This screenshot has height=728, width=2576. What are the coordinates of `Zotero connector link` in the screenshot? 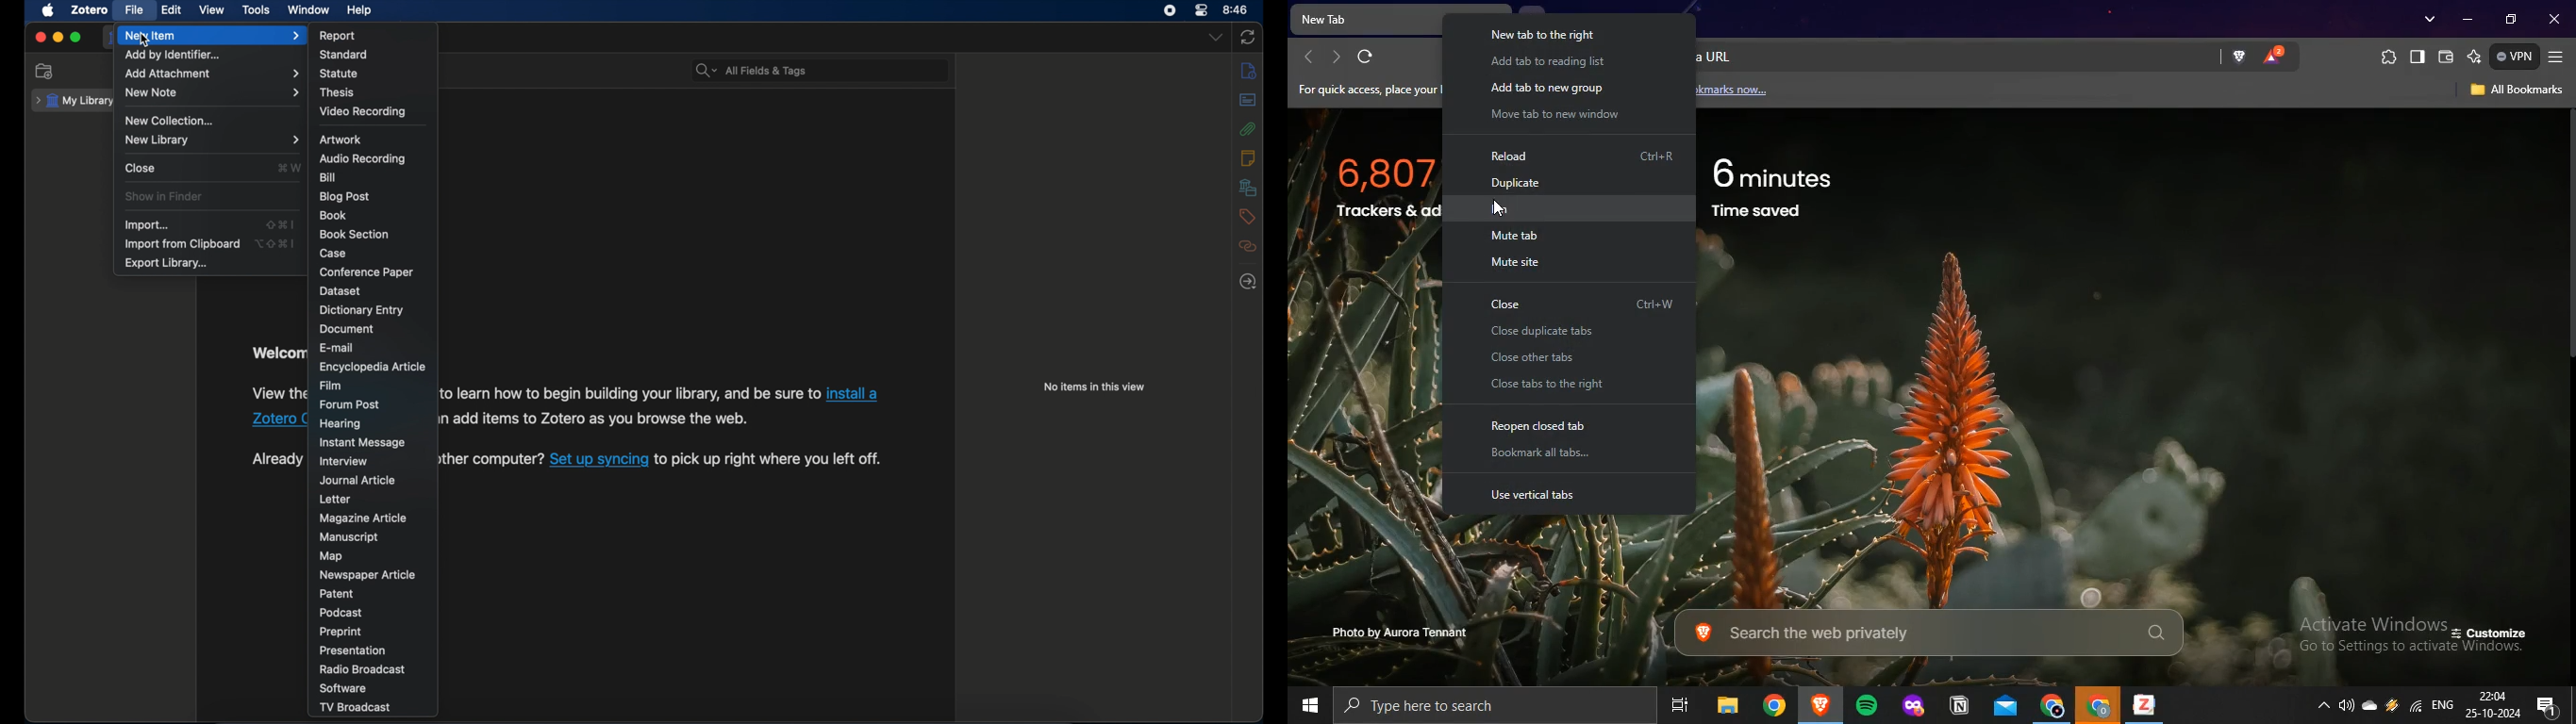 It's located at (857, 391).